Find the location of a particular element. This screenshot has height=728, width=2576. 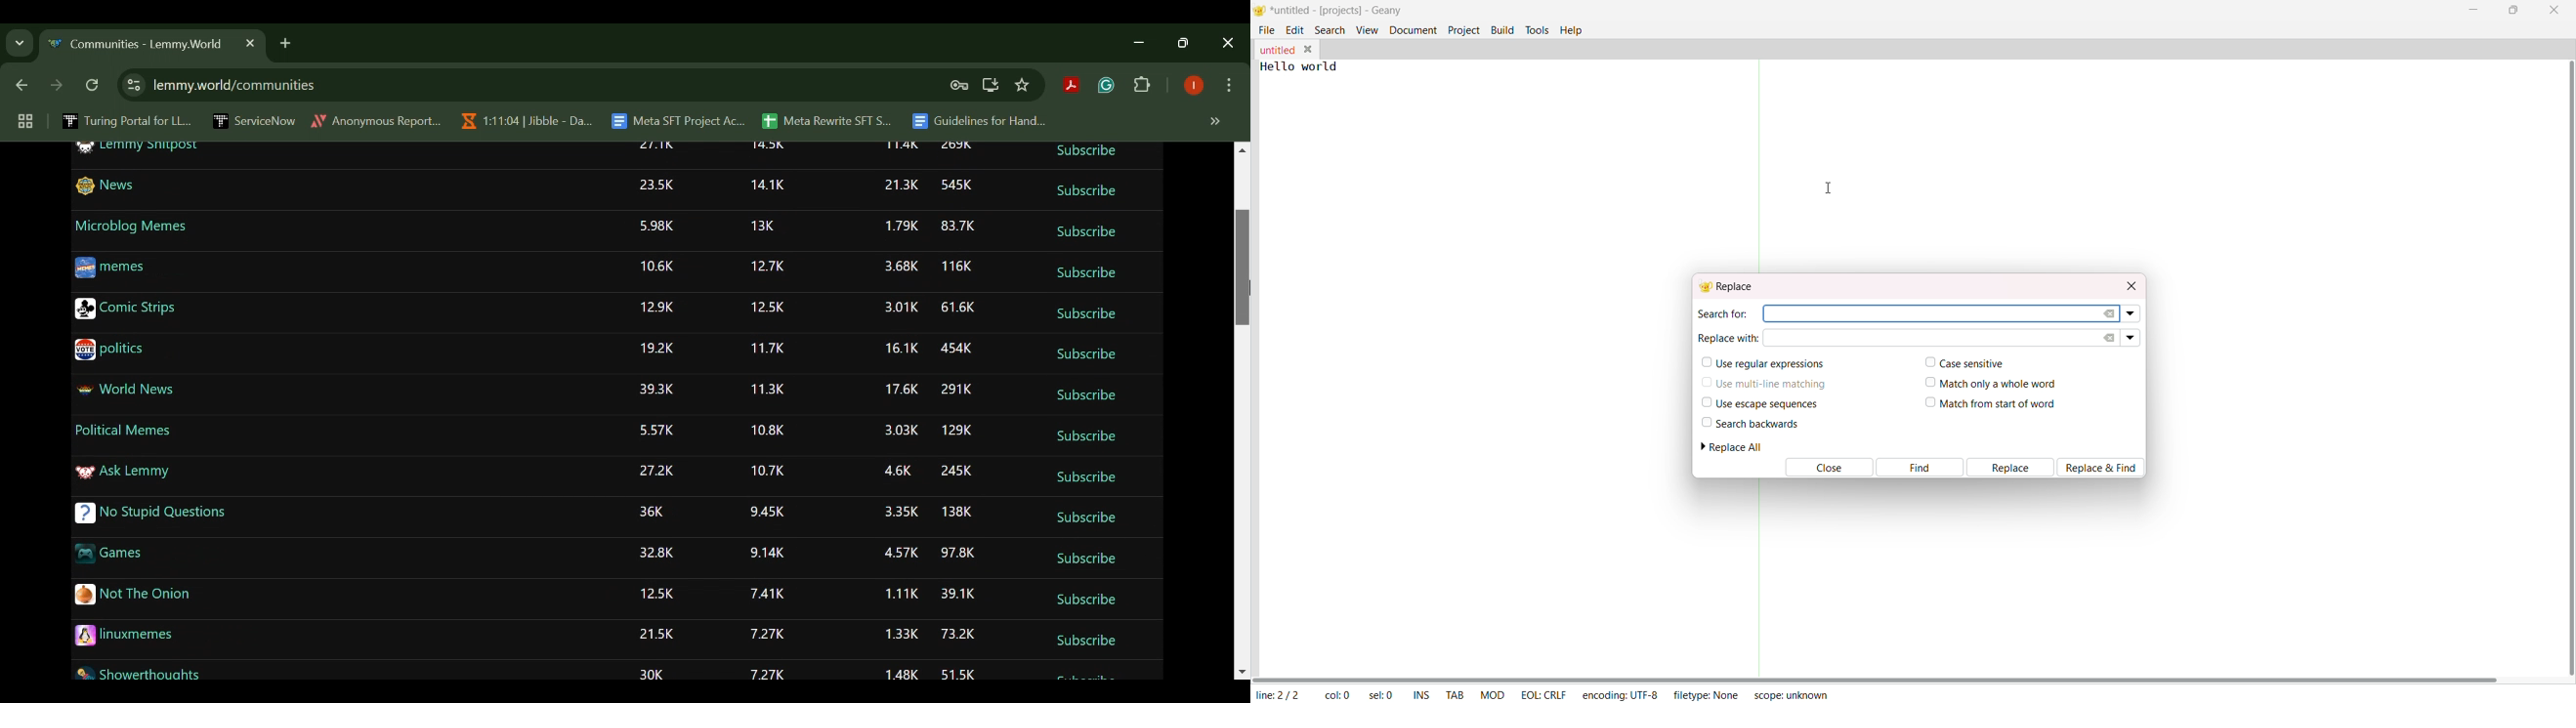

12.5K is located at coordinates (770, 307).